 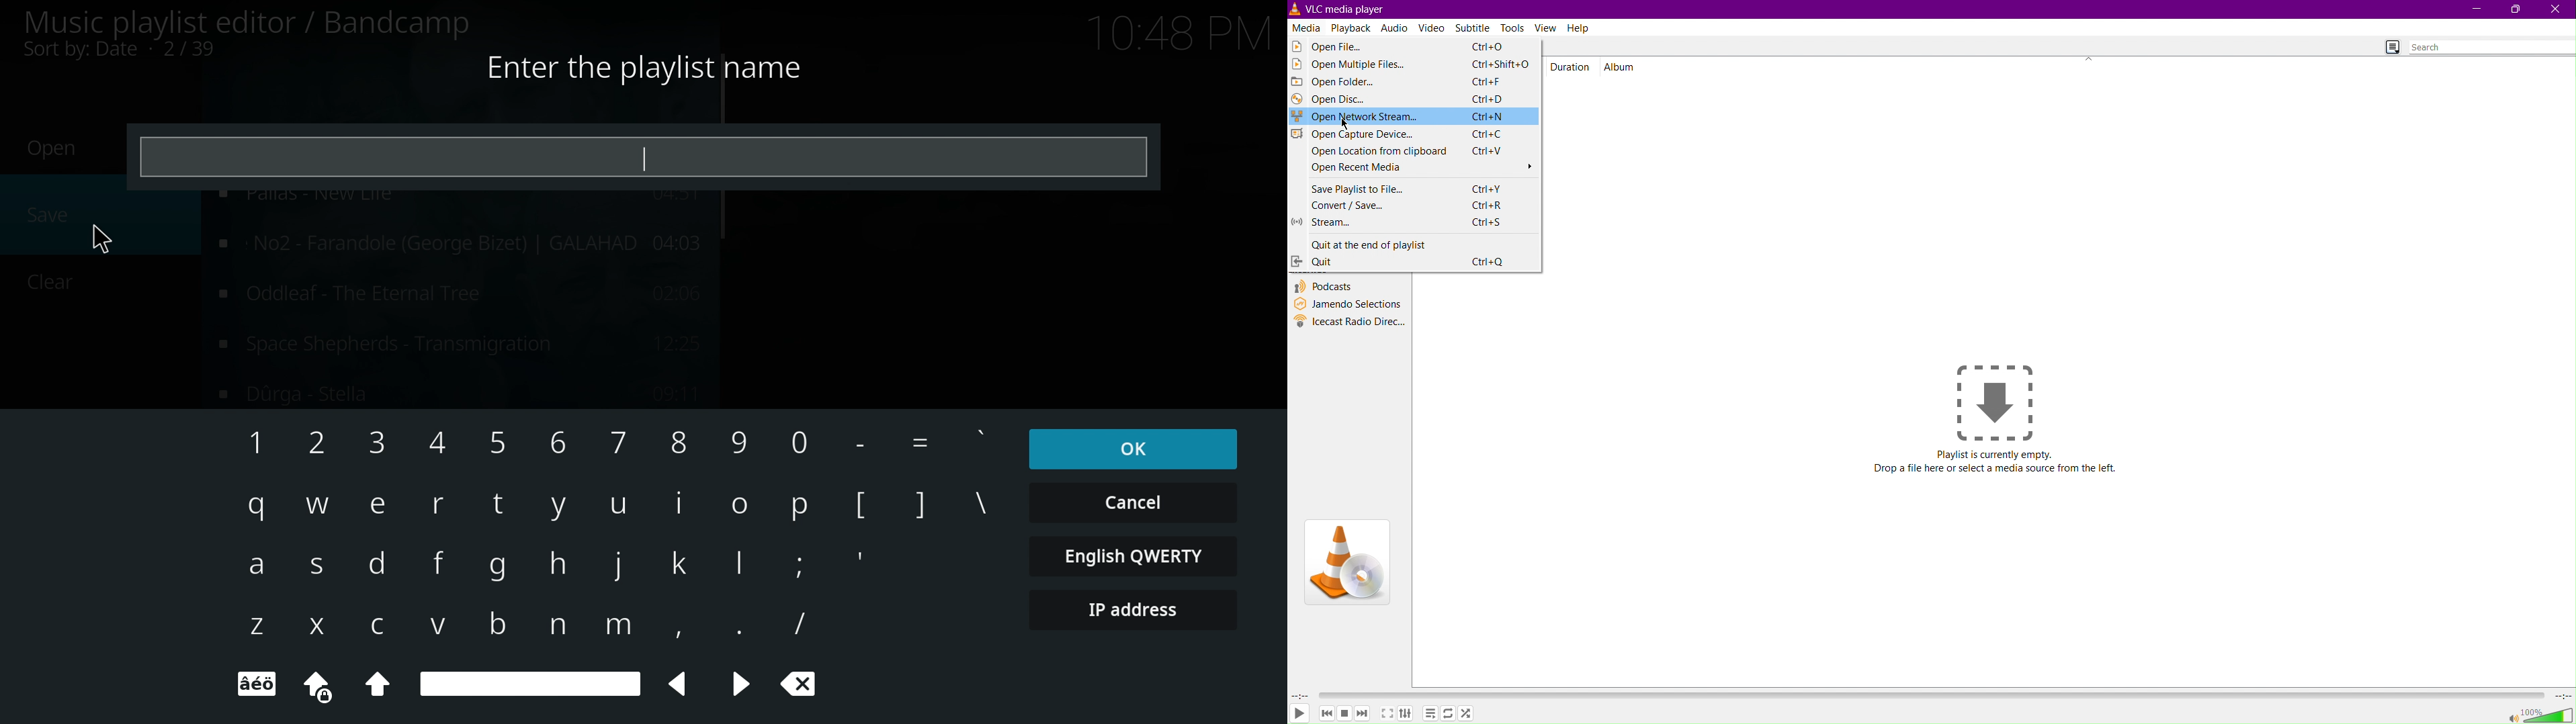 I want to click on Skip Back, so click(x=1327, y=715).